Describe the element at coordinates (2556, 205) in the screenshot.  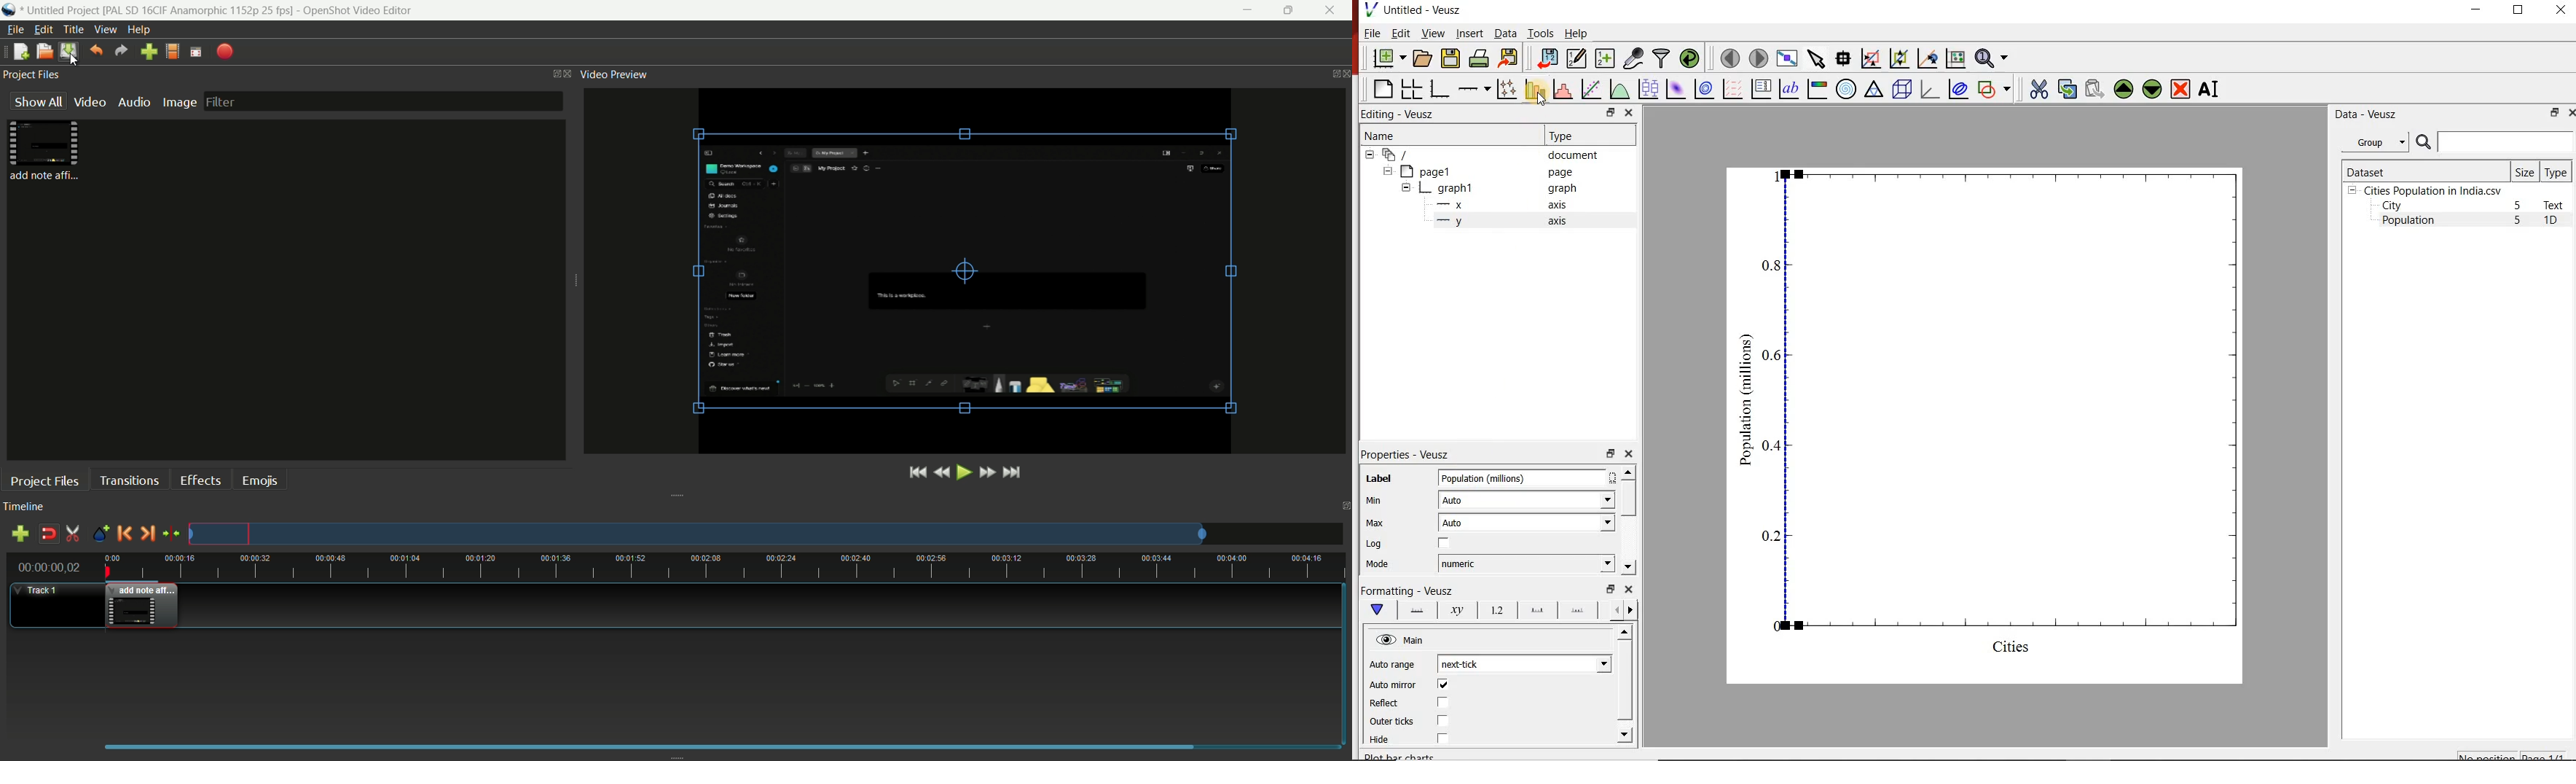
I see `Text` at that location.